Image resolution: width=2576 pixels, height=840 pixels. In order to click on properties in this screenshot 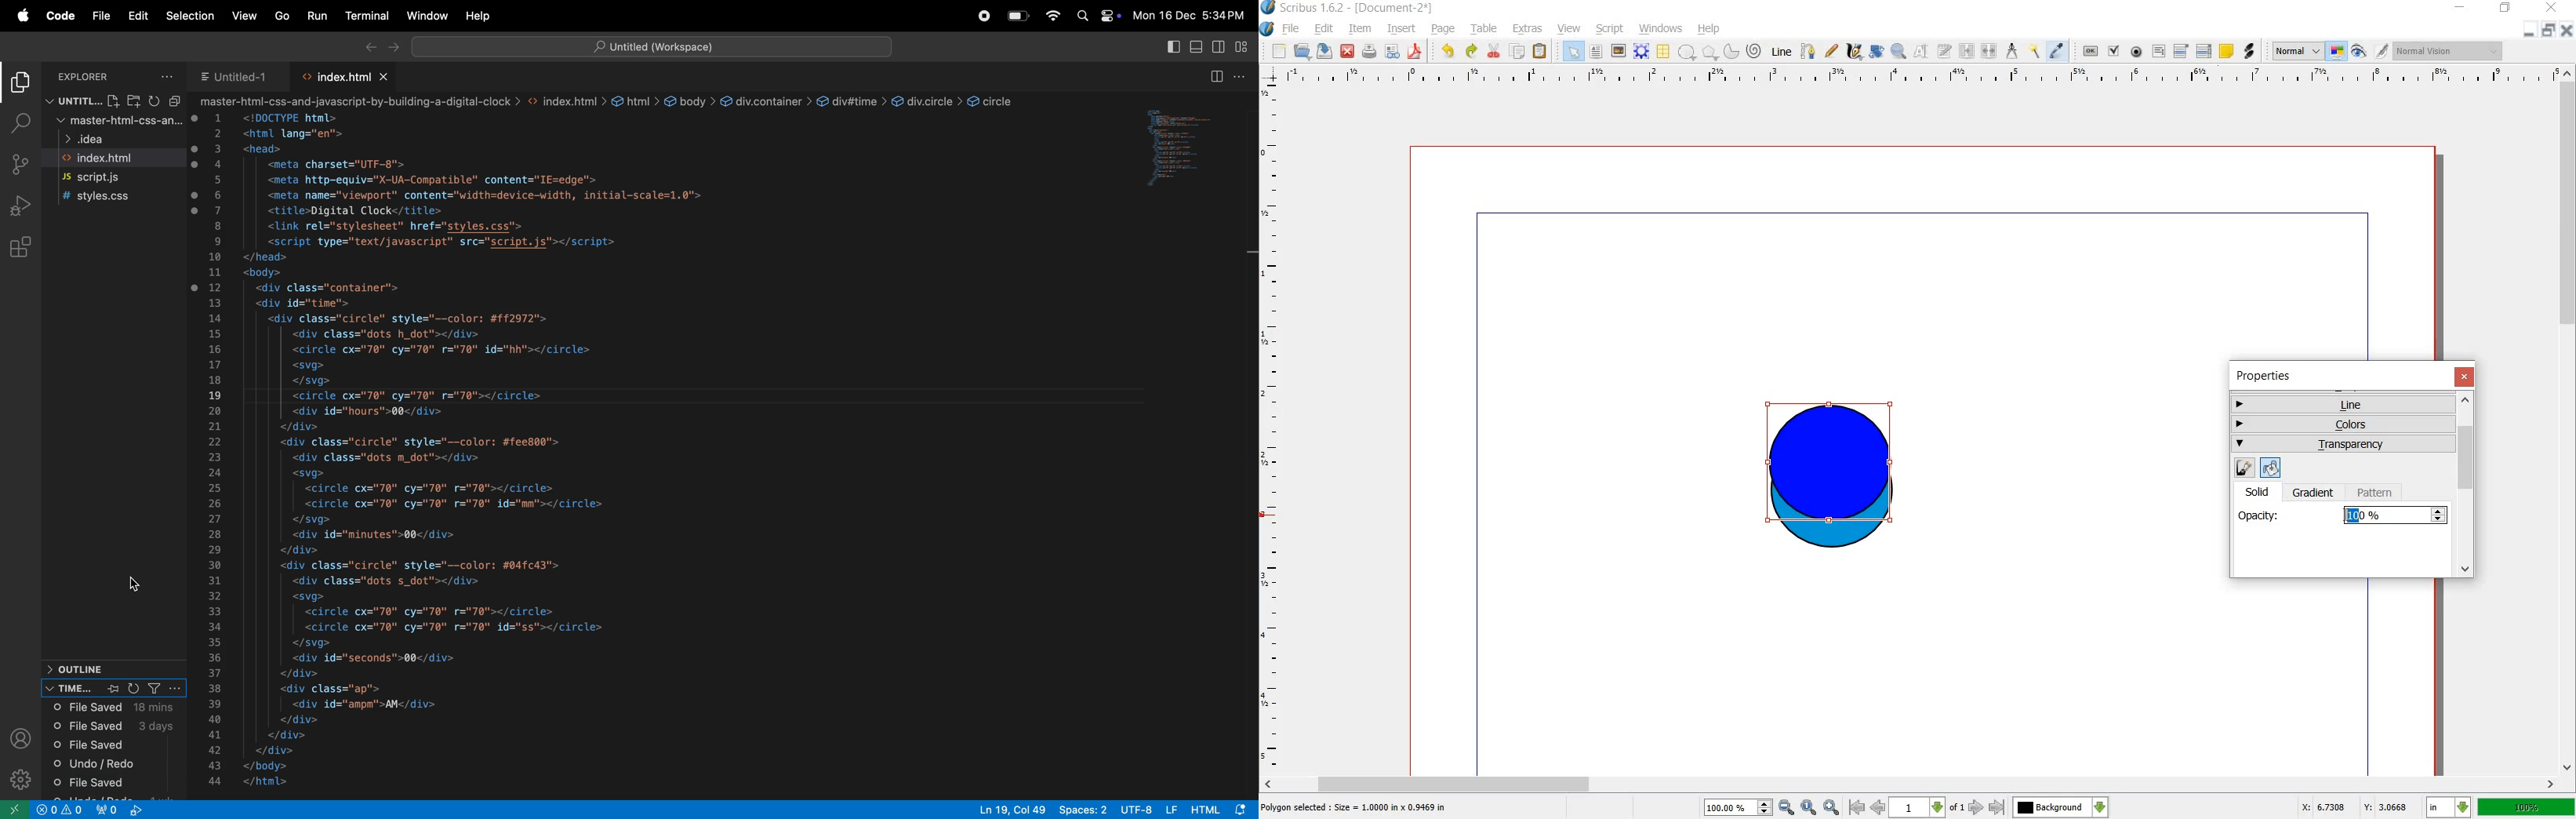, I will do `click(2269, 376)`.